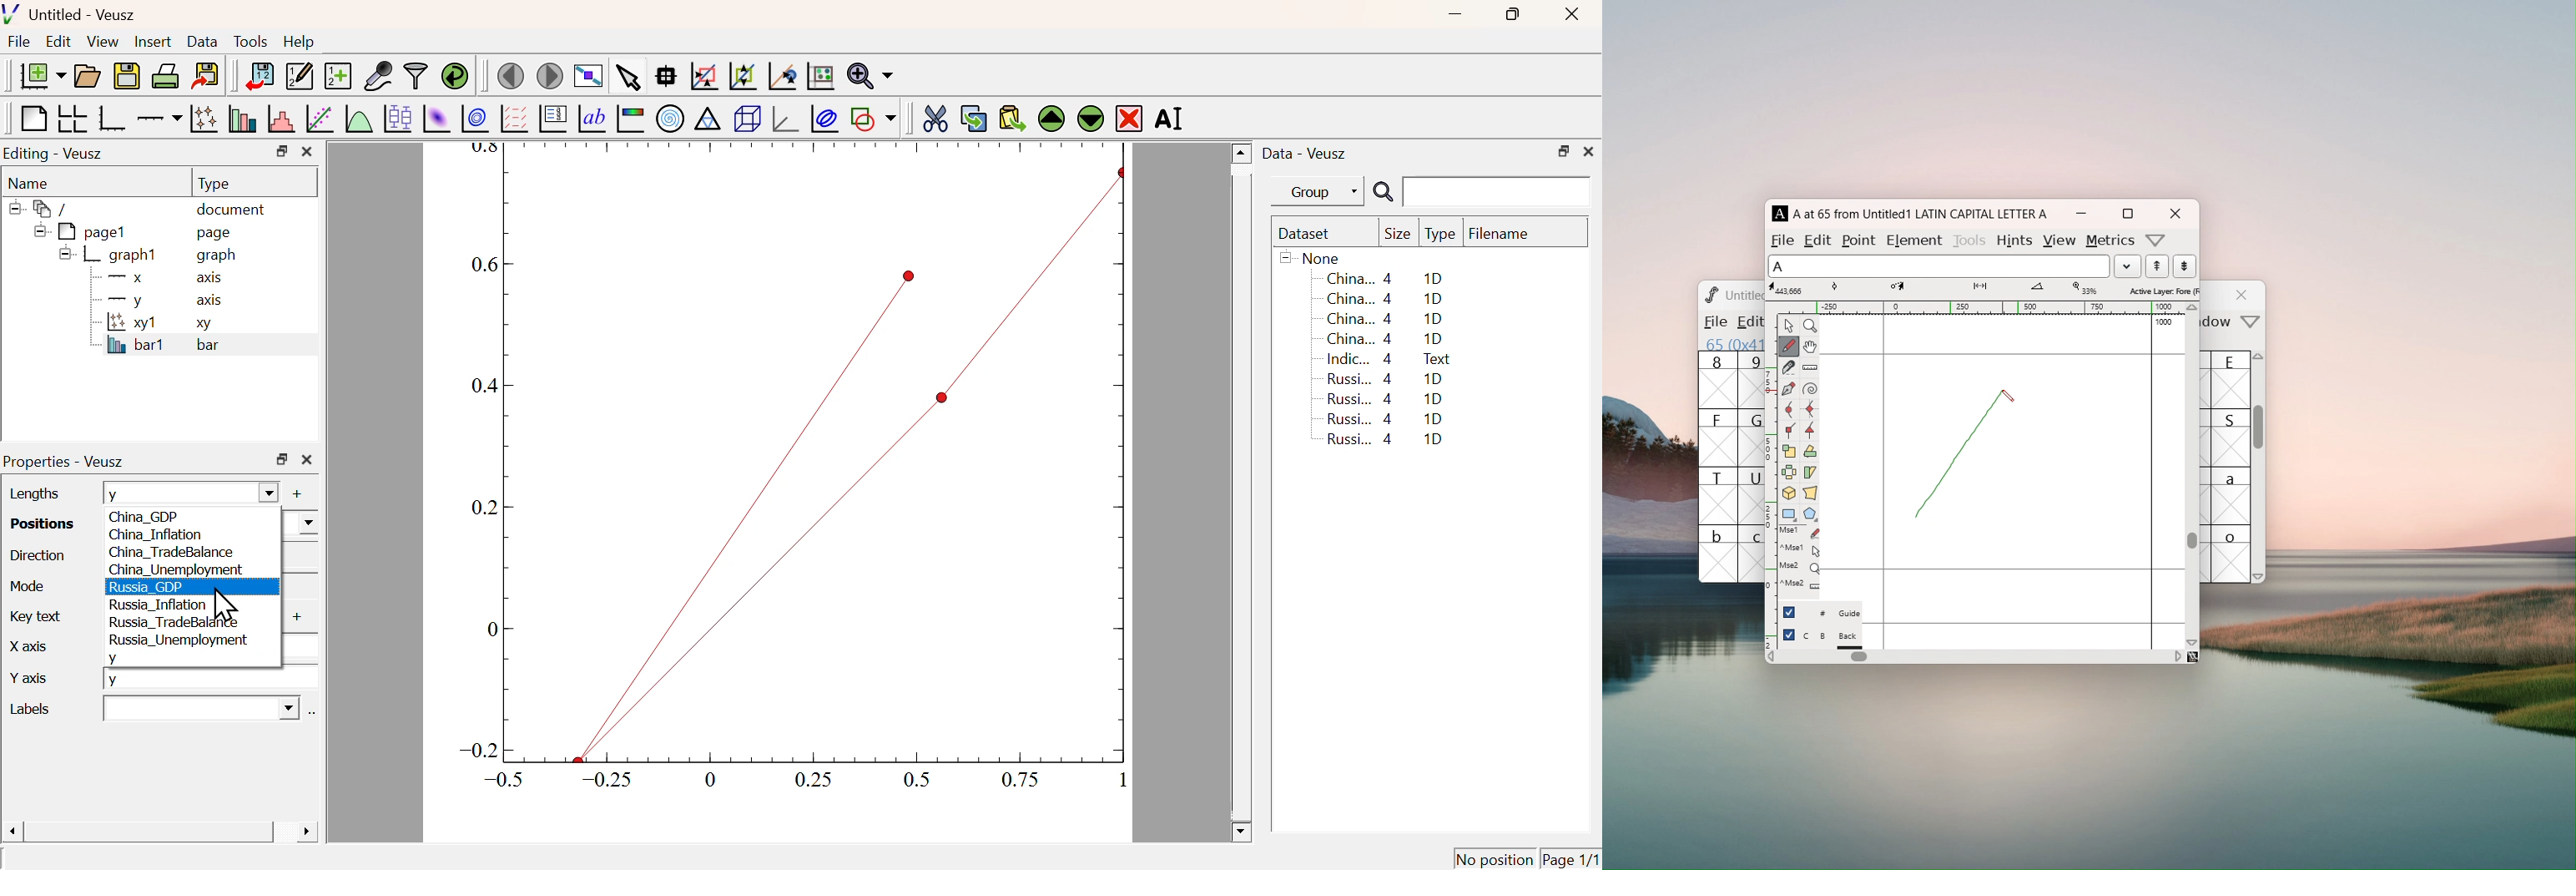 This screenshot has height=896, width=2576. What do you see at coordinates (1884, 481) in the screenshot?
I see `left side bearing` at bounding box center [1884, 481].